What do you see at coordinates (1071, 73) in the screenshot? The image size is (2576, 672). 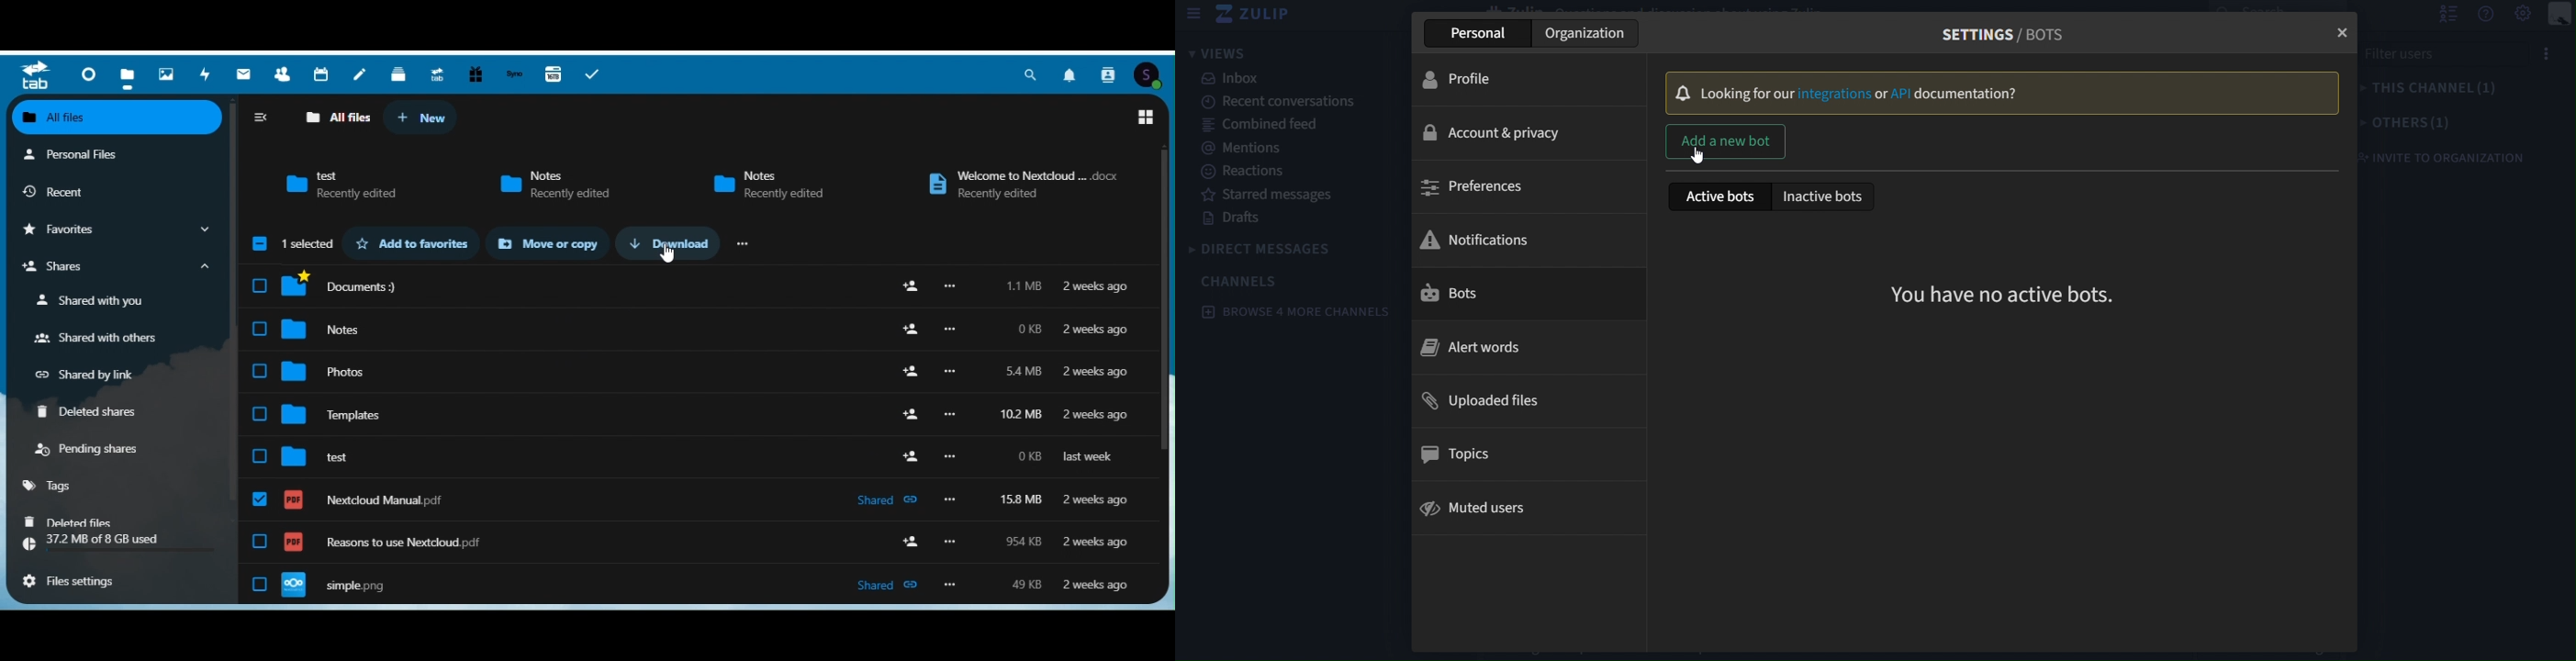 I see `Notifications` at bounding box center [1071, 73].